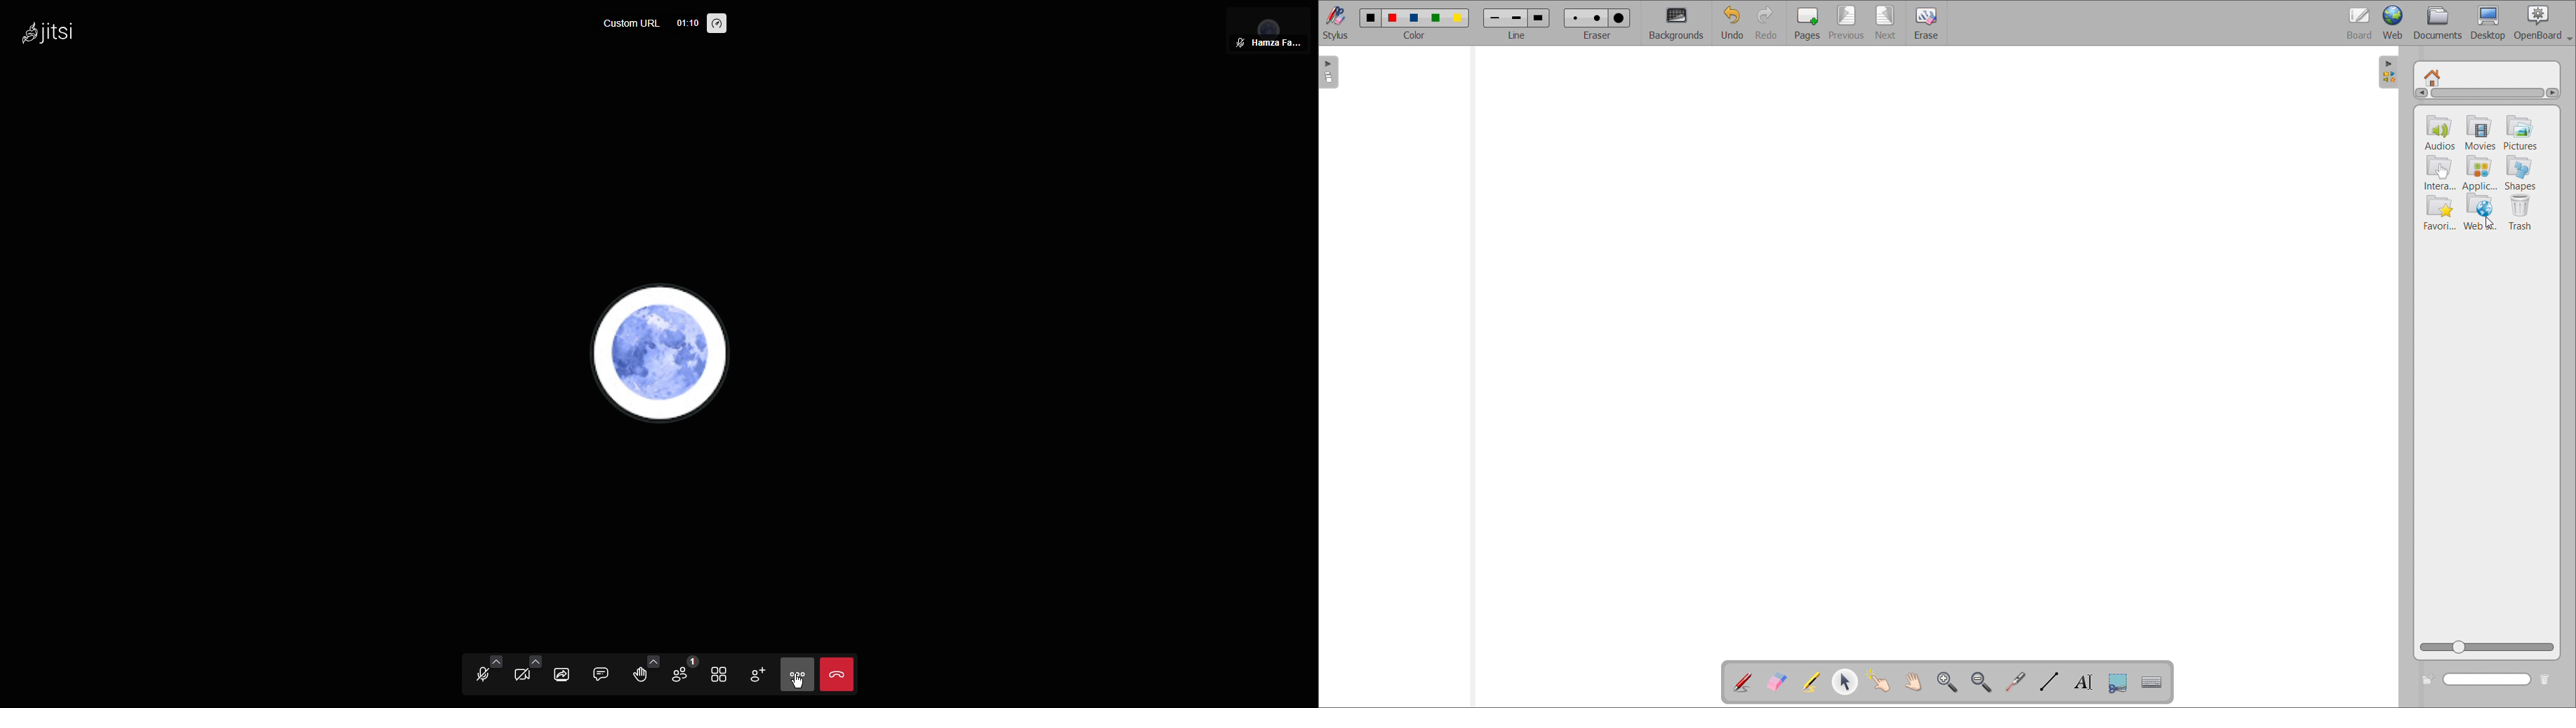  I want to click on virtual keyboard, so click(2152, 682).